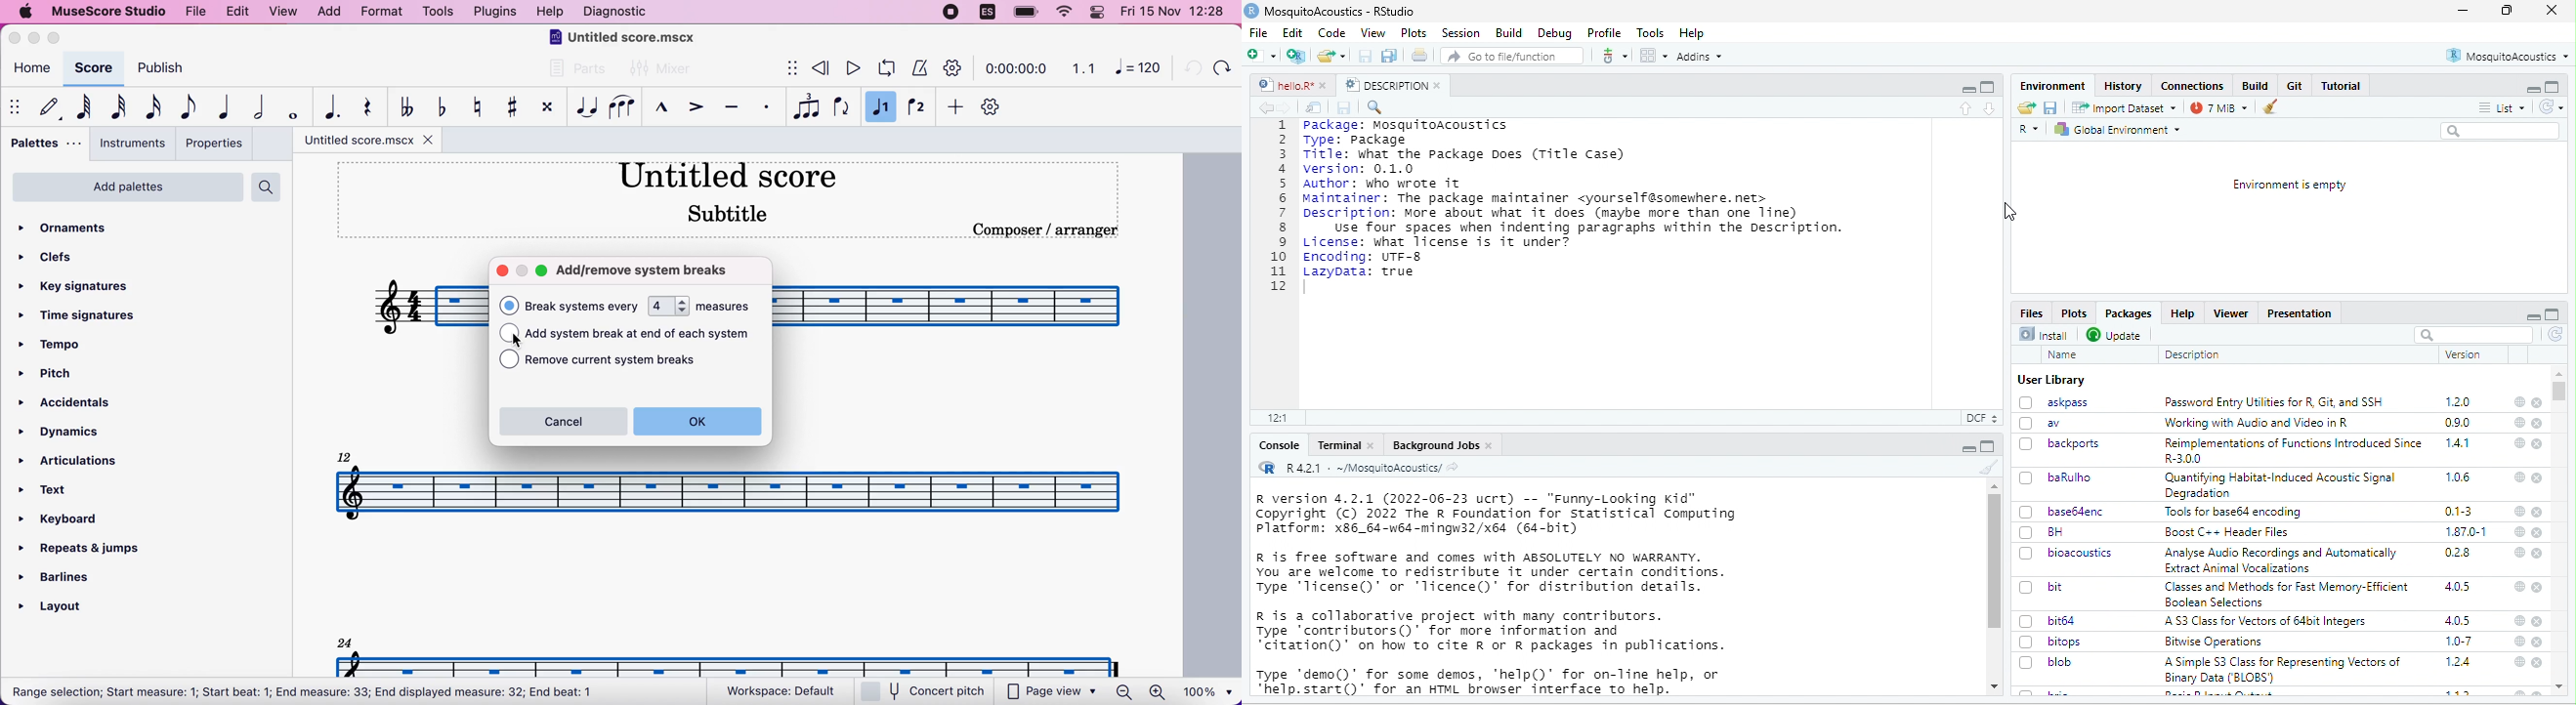  What do you see at coordinates (2463, 10) in the screenshot?
I see `minimize` at bounding box center [2463, 10].